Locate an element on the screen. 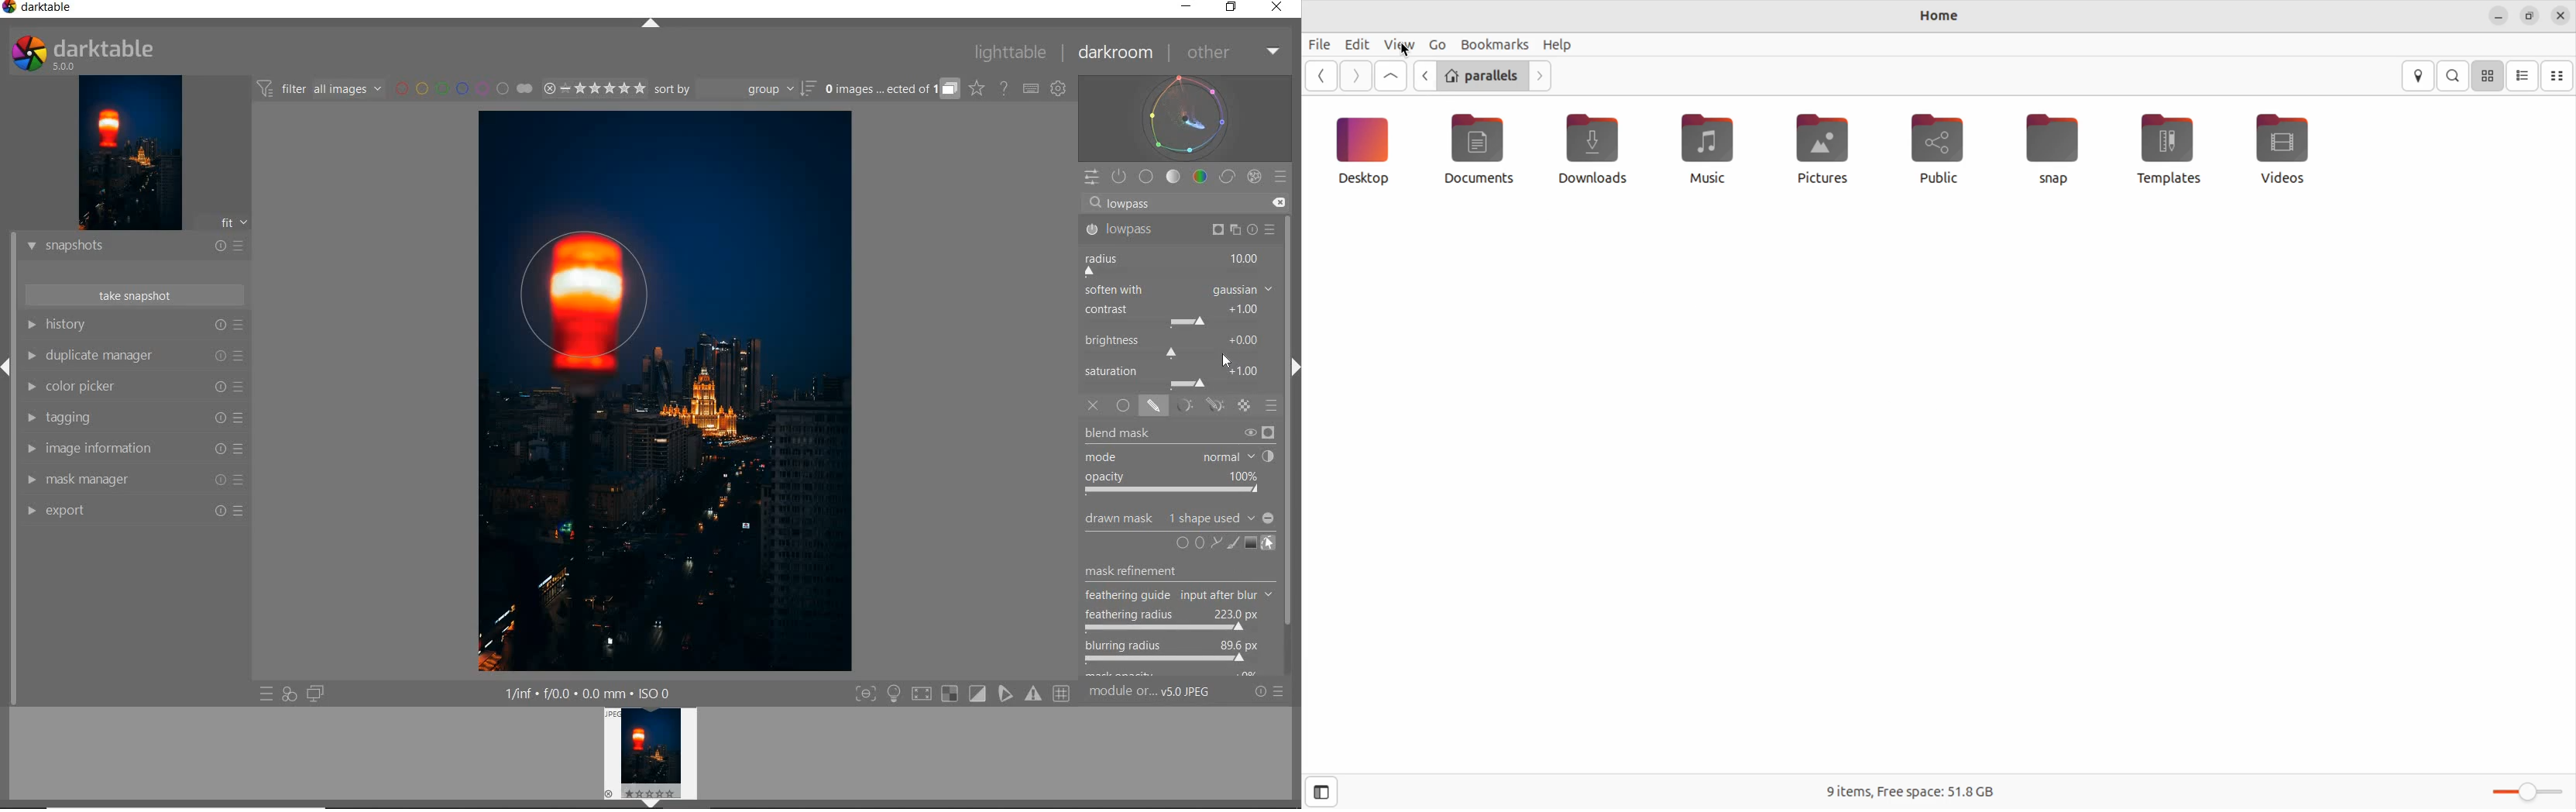 This screenshot has height=812, width=2576. list view is located at coordinates (2524, 76).